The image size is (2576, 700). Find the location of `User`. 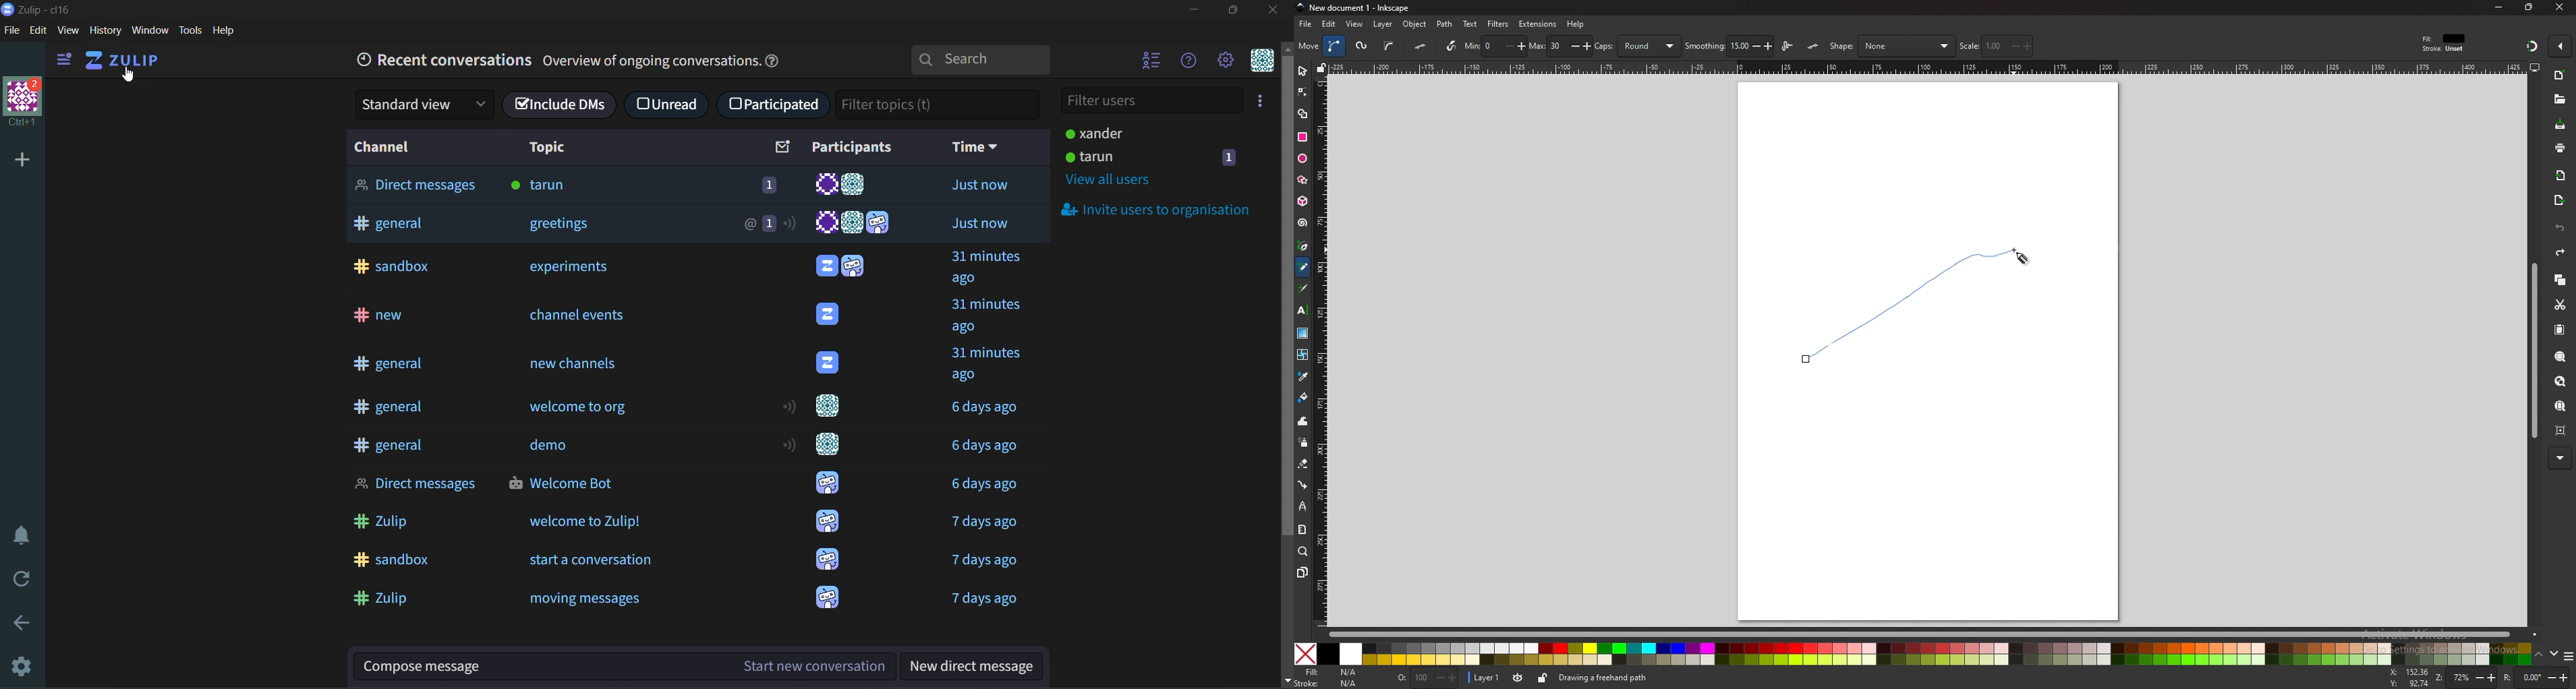

User is located at coordinates (824, 558).